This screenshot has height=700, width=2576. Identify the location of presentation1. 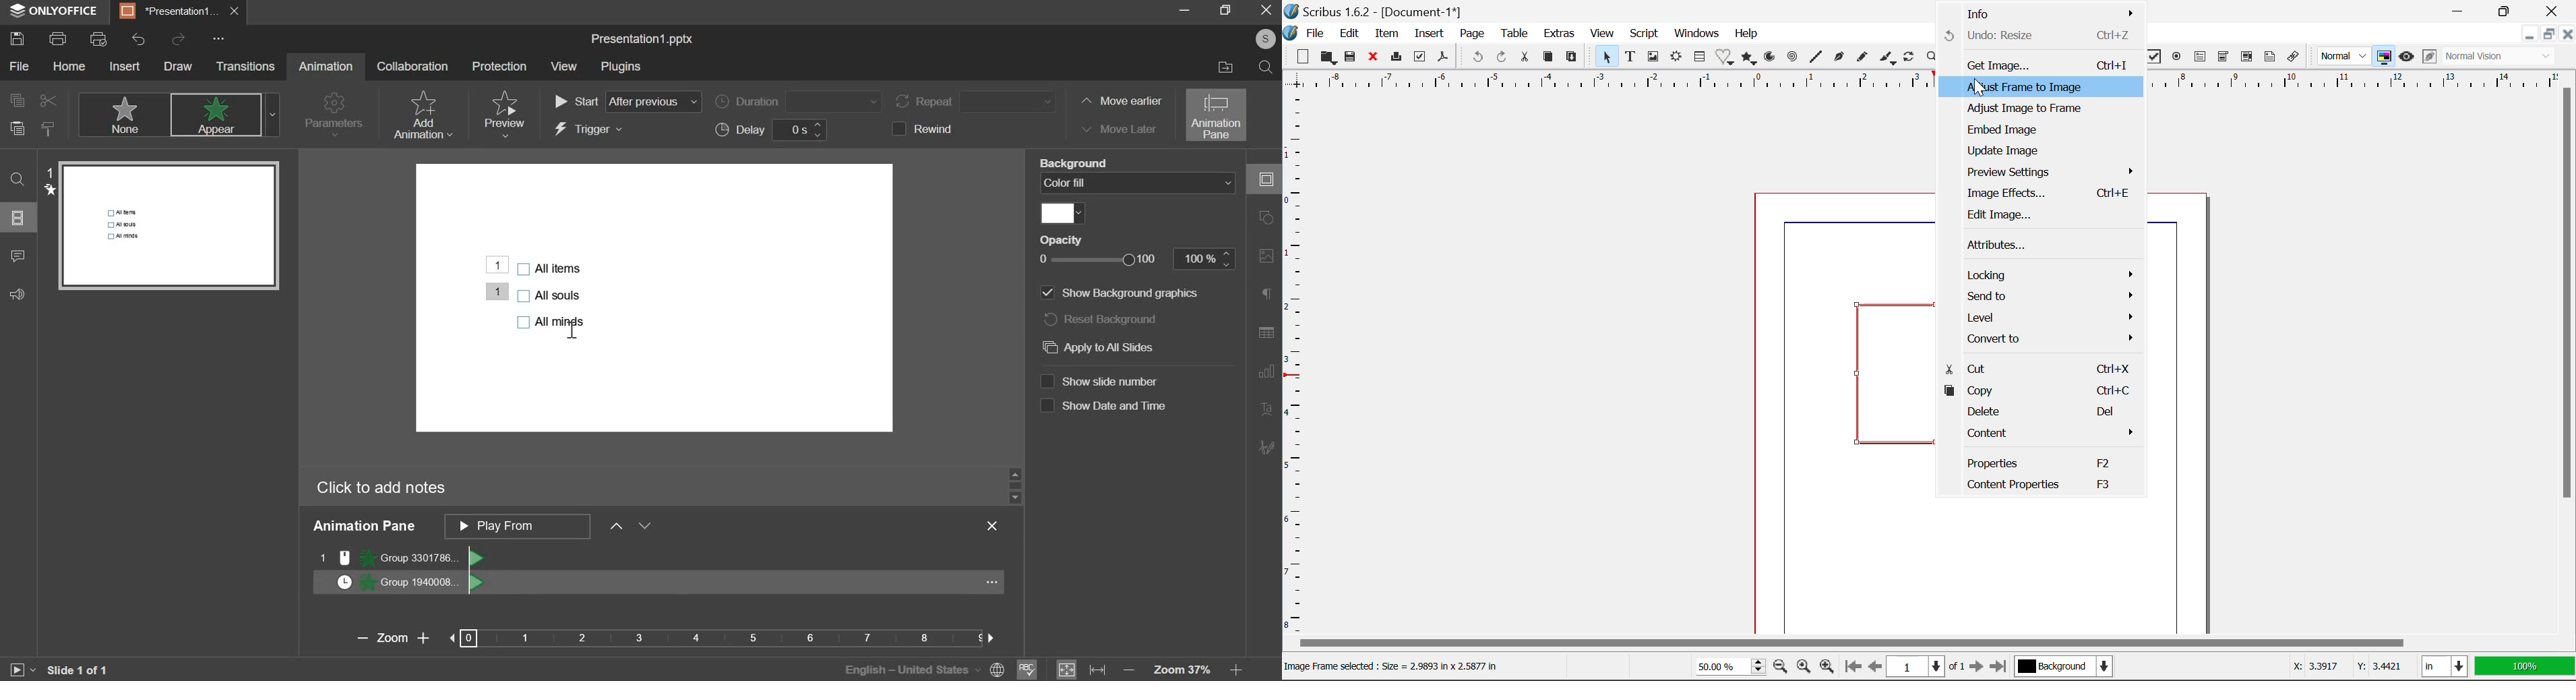
(165, 11).